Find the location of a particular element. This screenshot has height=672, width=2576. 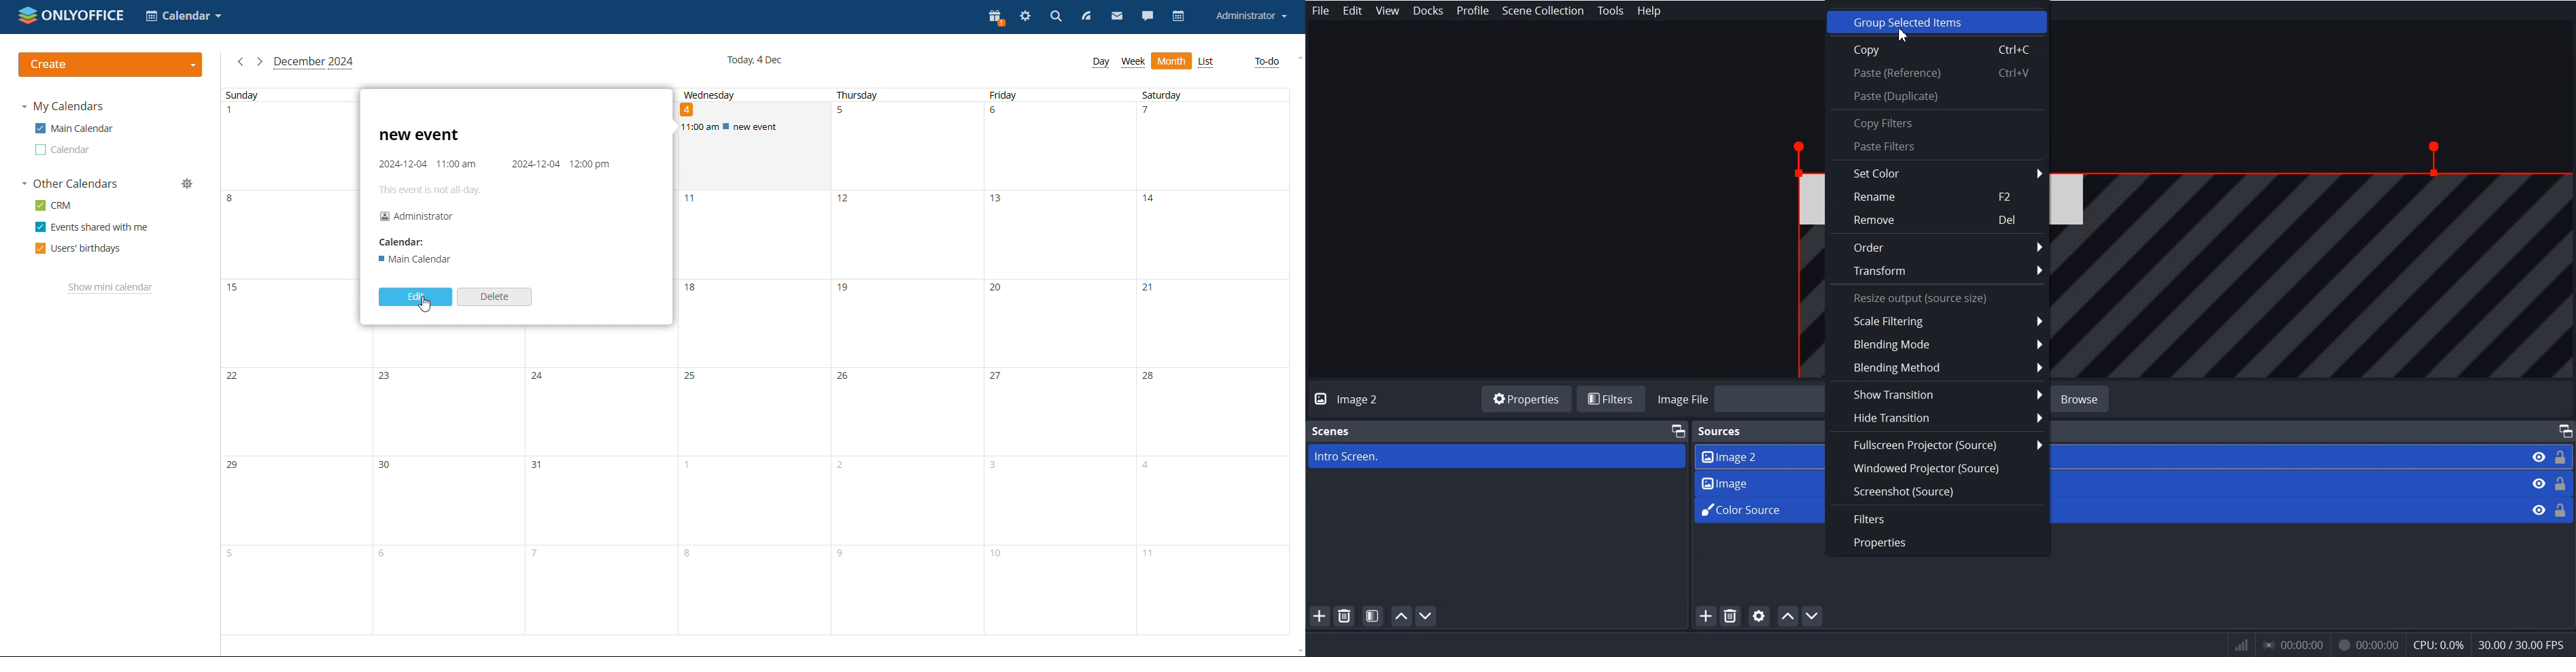

next month is located at coordinates (260, 62).